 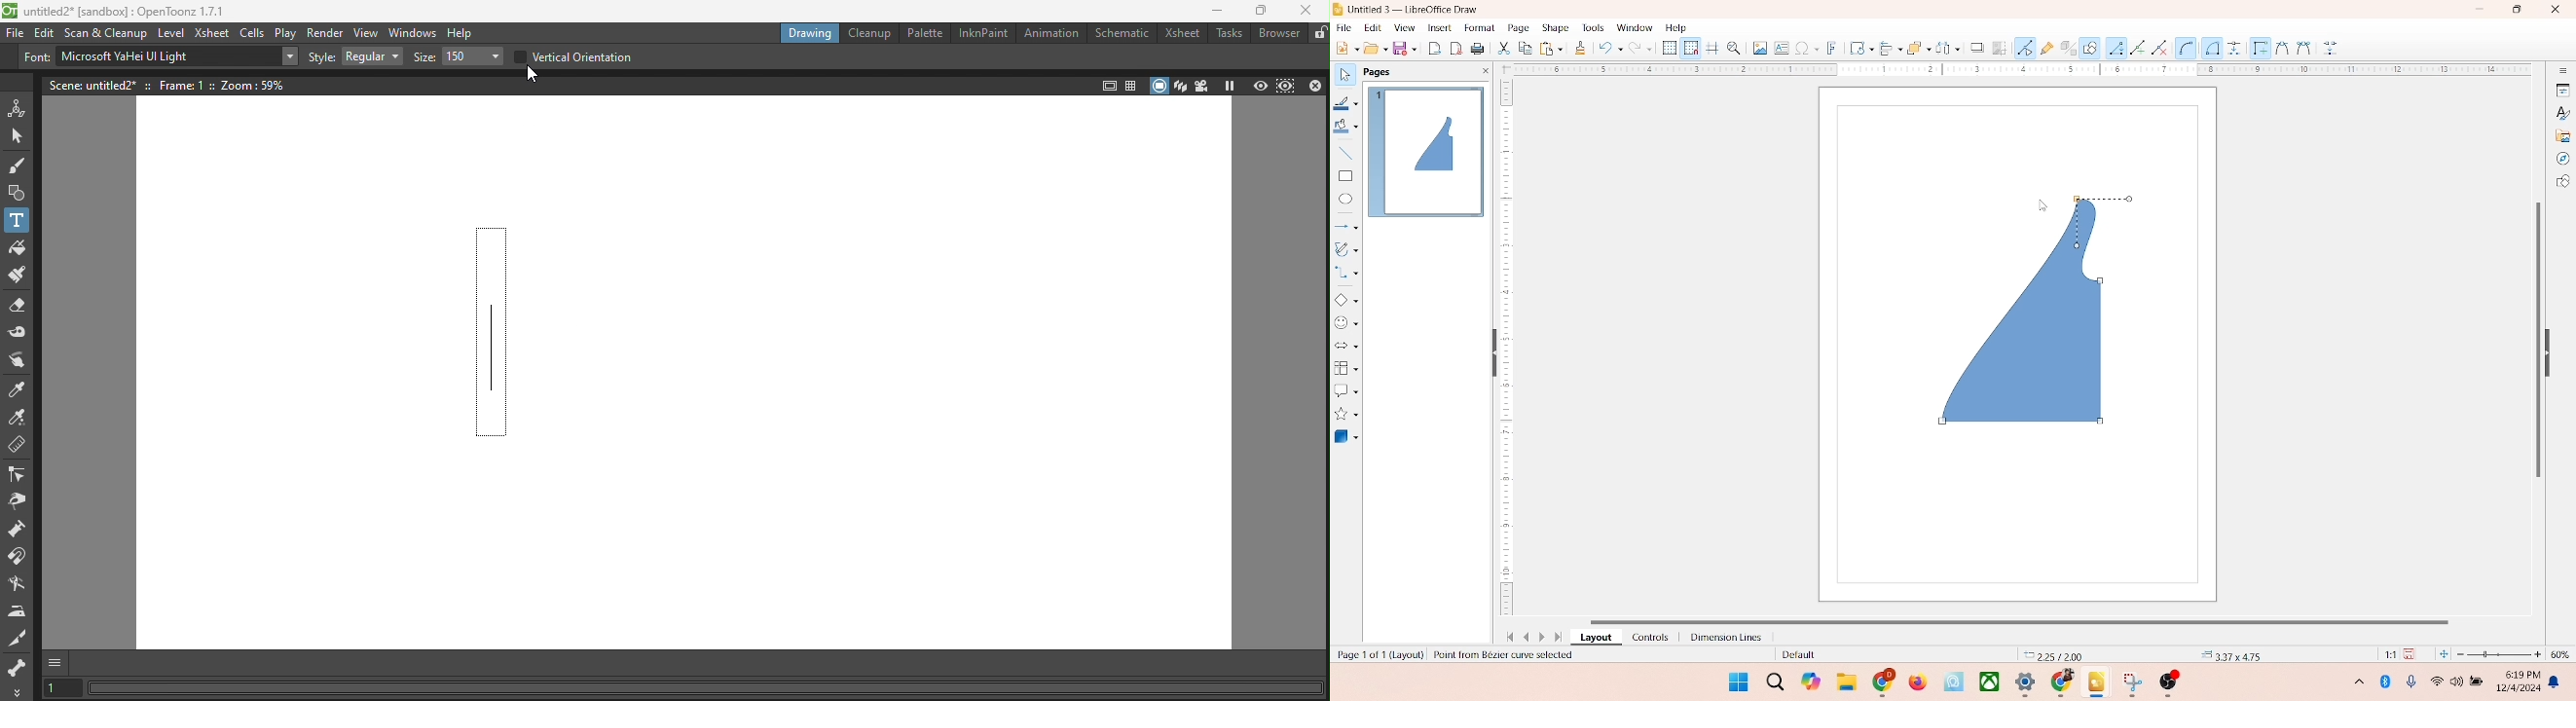 What do you see at coordinates (212, 34) in the screenshot?
I see `Xsheet` at bounding box center [212, 34].